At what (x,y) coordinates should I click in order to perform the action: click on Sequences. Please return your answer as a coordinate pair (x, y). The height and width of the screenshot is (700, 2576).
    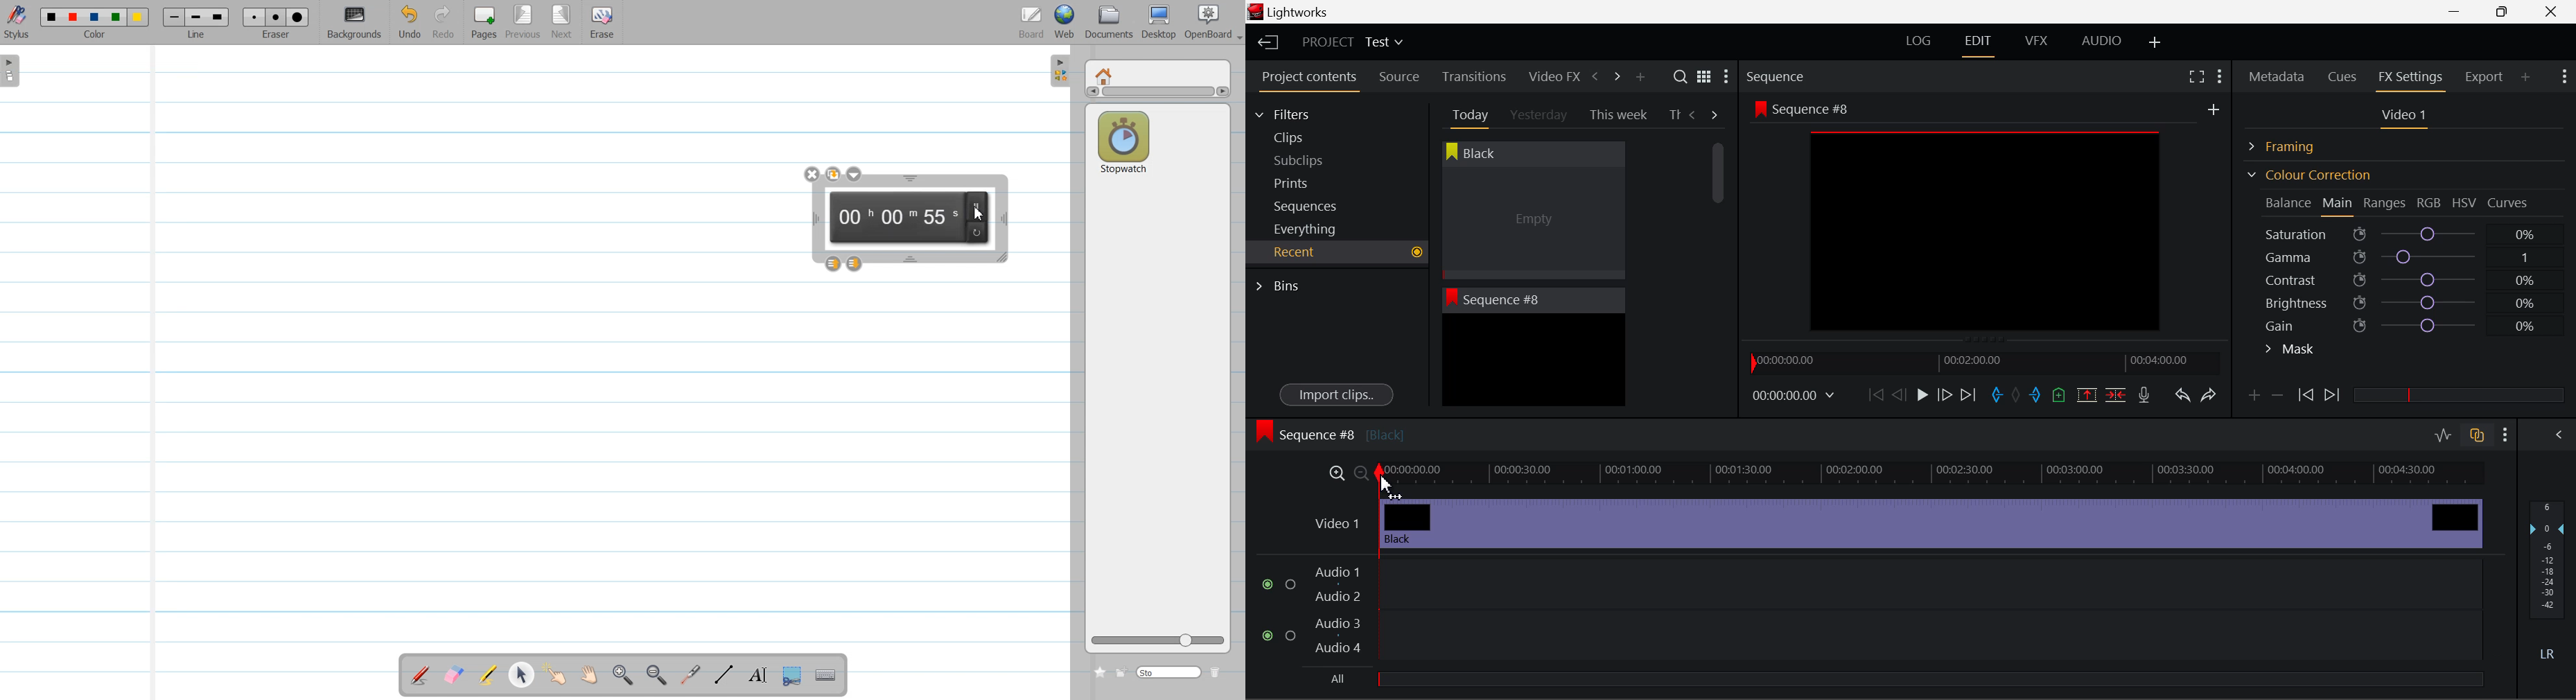
    Looking at the image, I should click on (1309, 204).